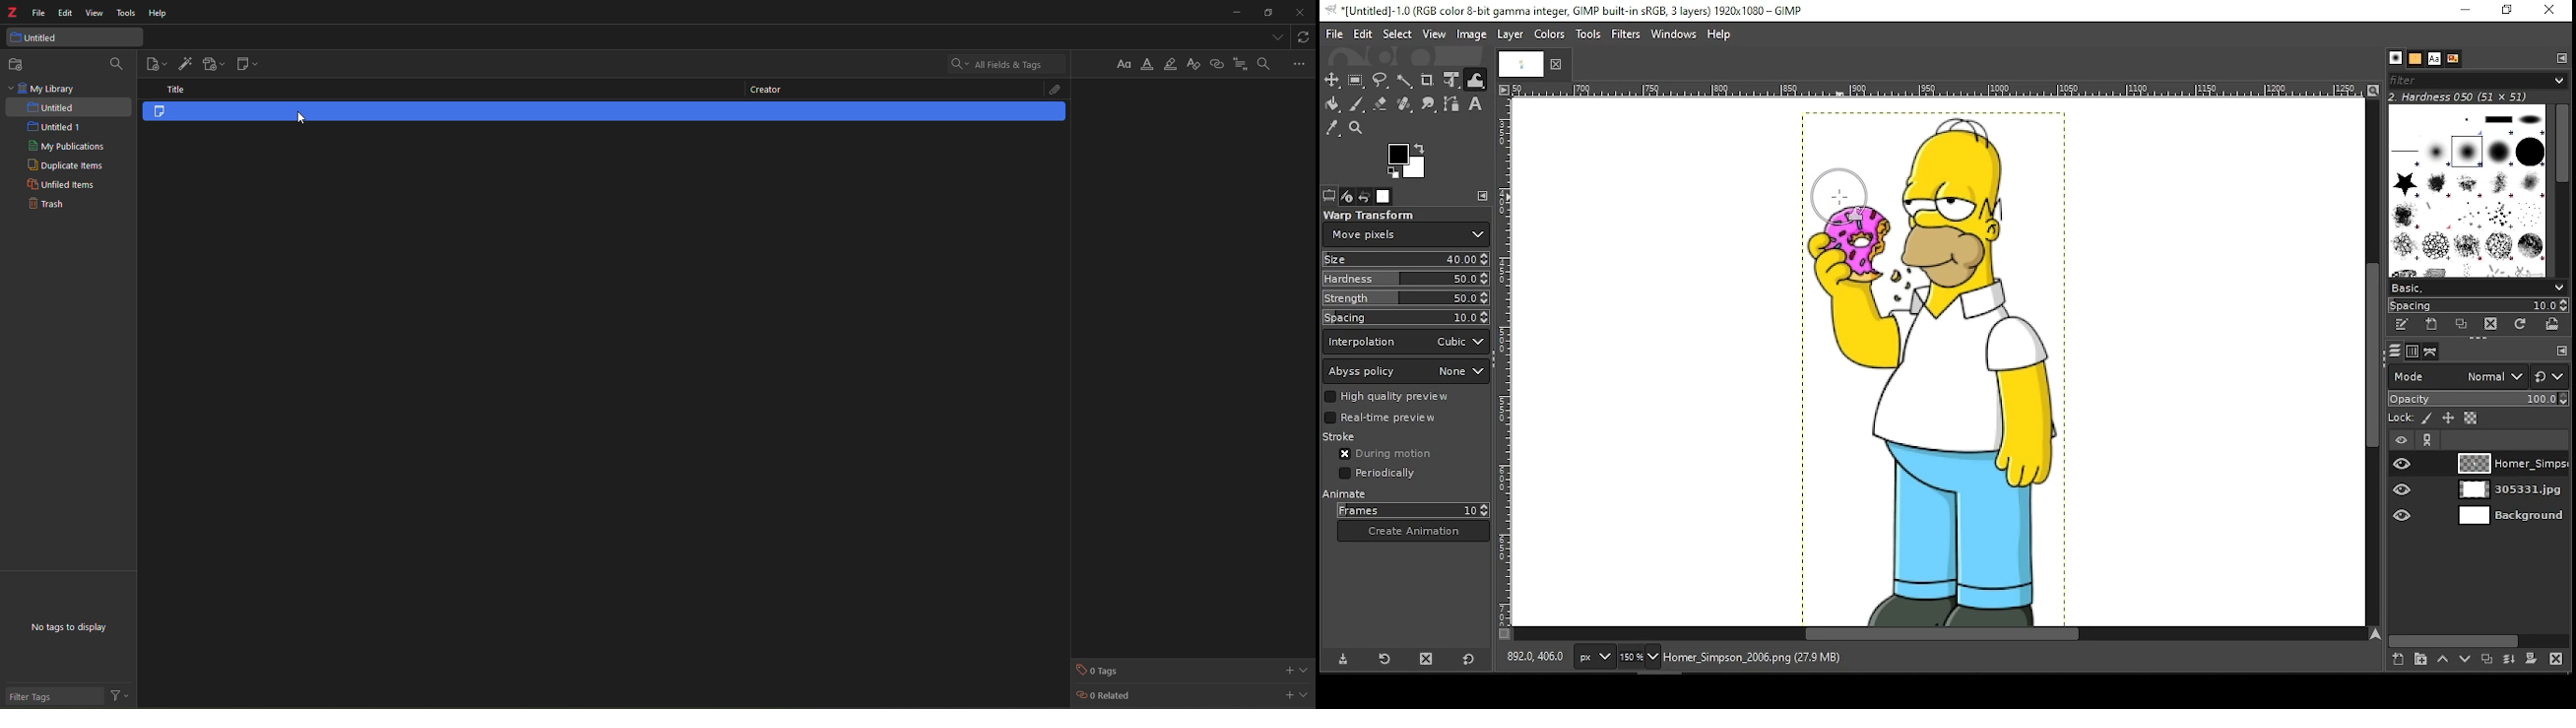 The width and height of the screenshot is (2576, 728). Describe the element at coordinates (1937, 368) in the screenshot. I see `image` at that location.